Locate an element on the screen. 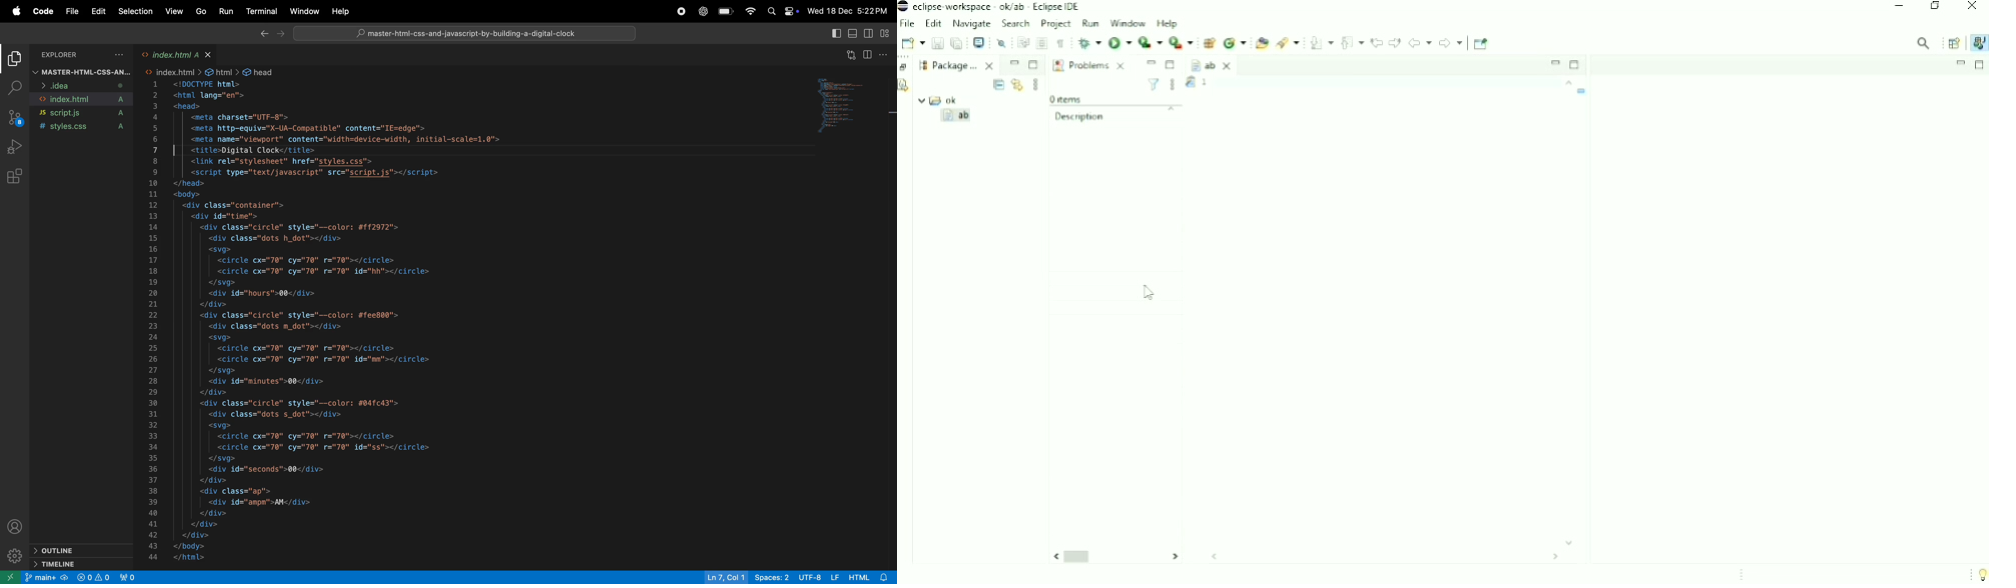 This screenshot has width=2016, height=588. options is located at coordinates (888, 56).